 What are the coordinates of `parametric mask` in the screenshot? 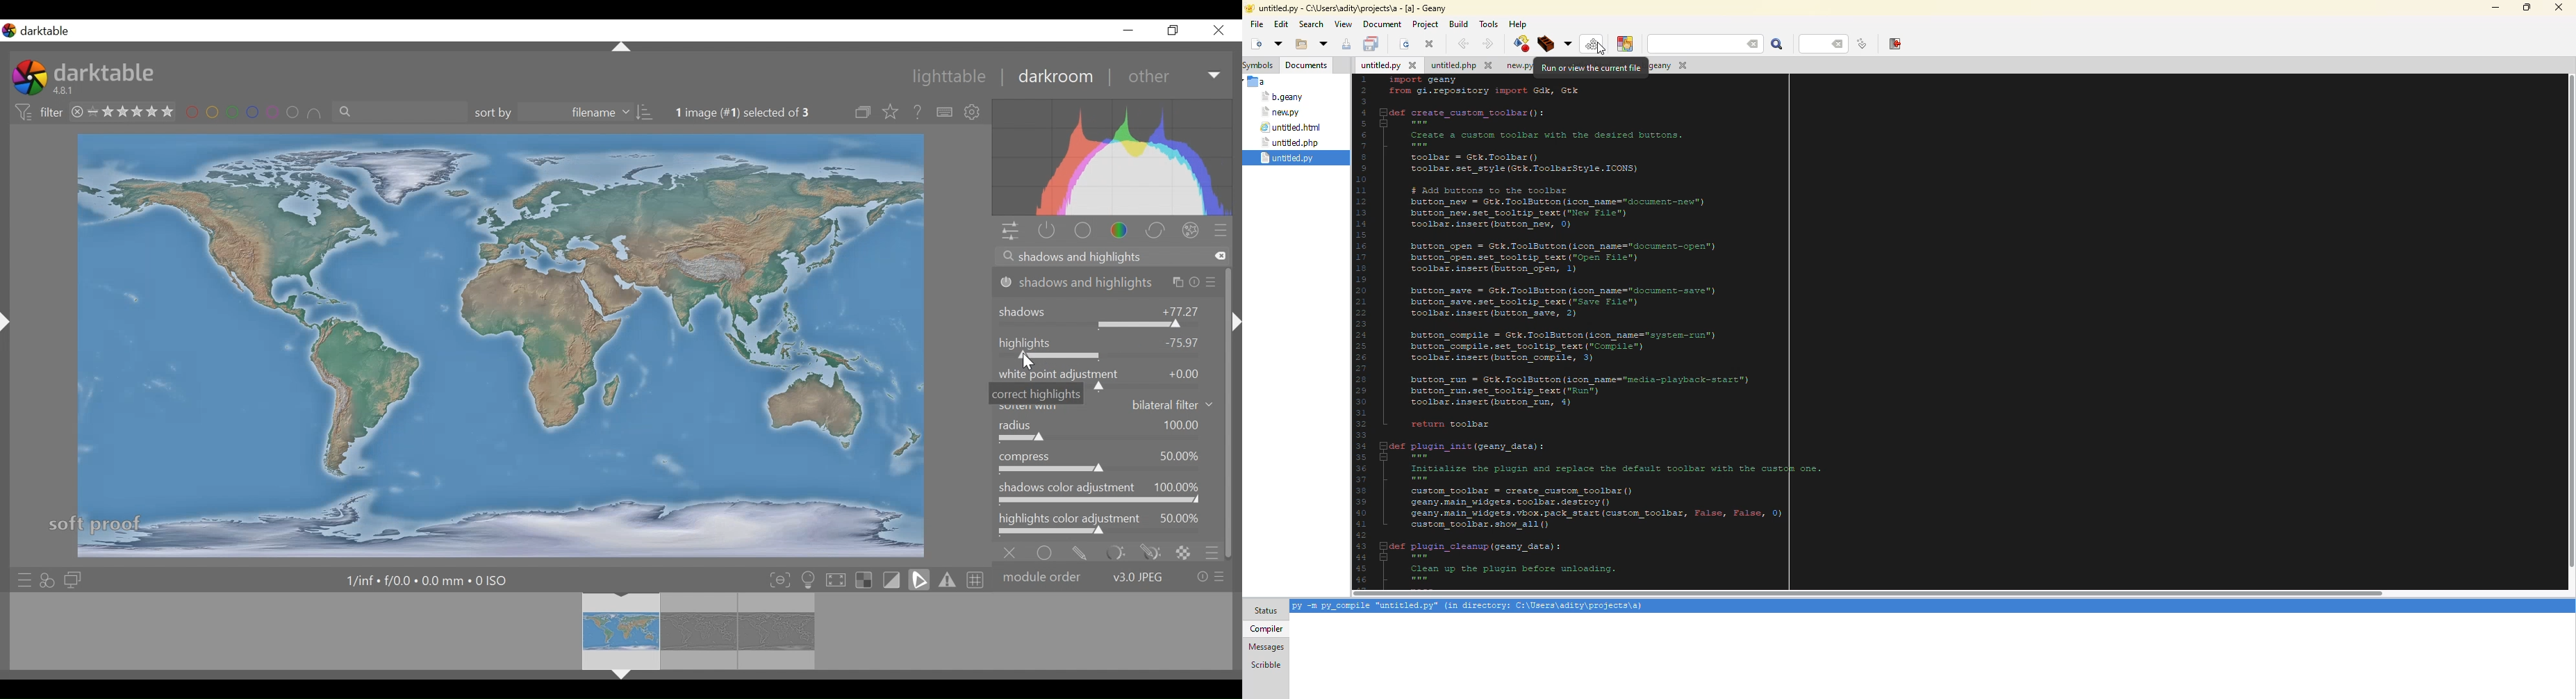 It's located at (1113, 552).